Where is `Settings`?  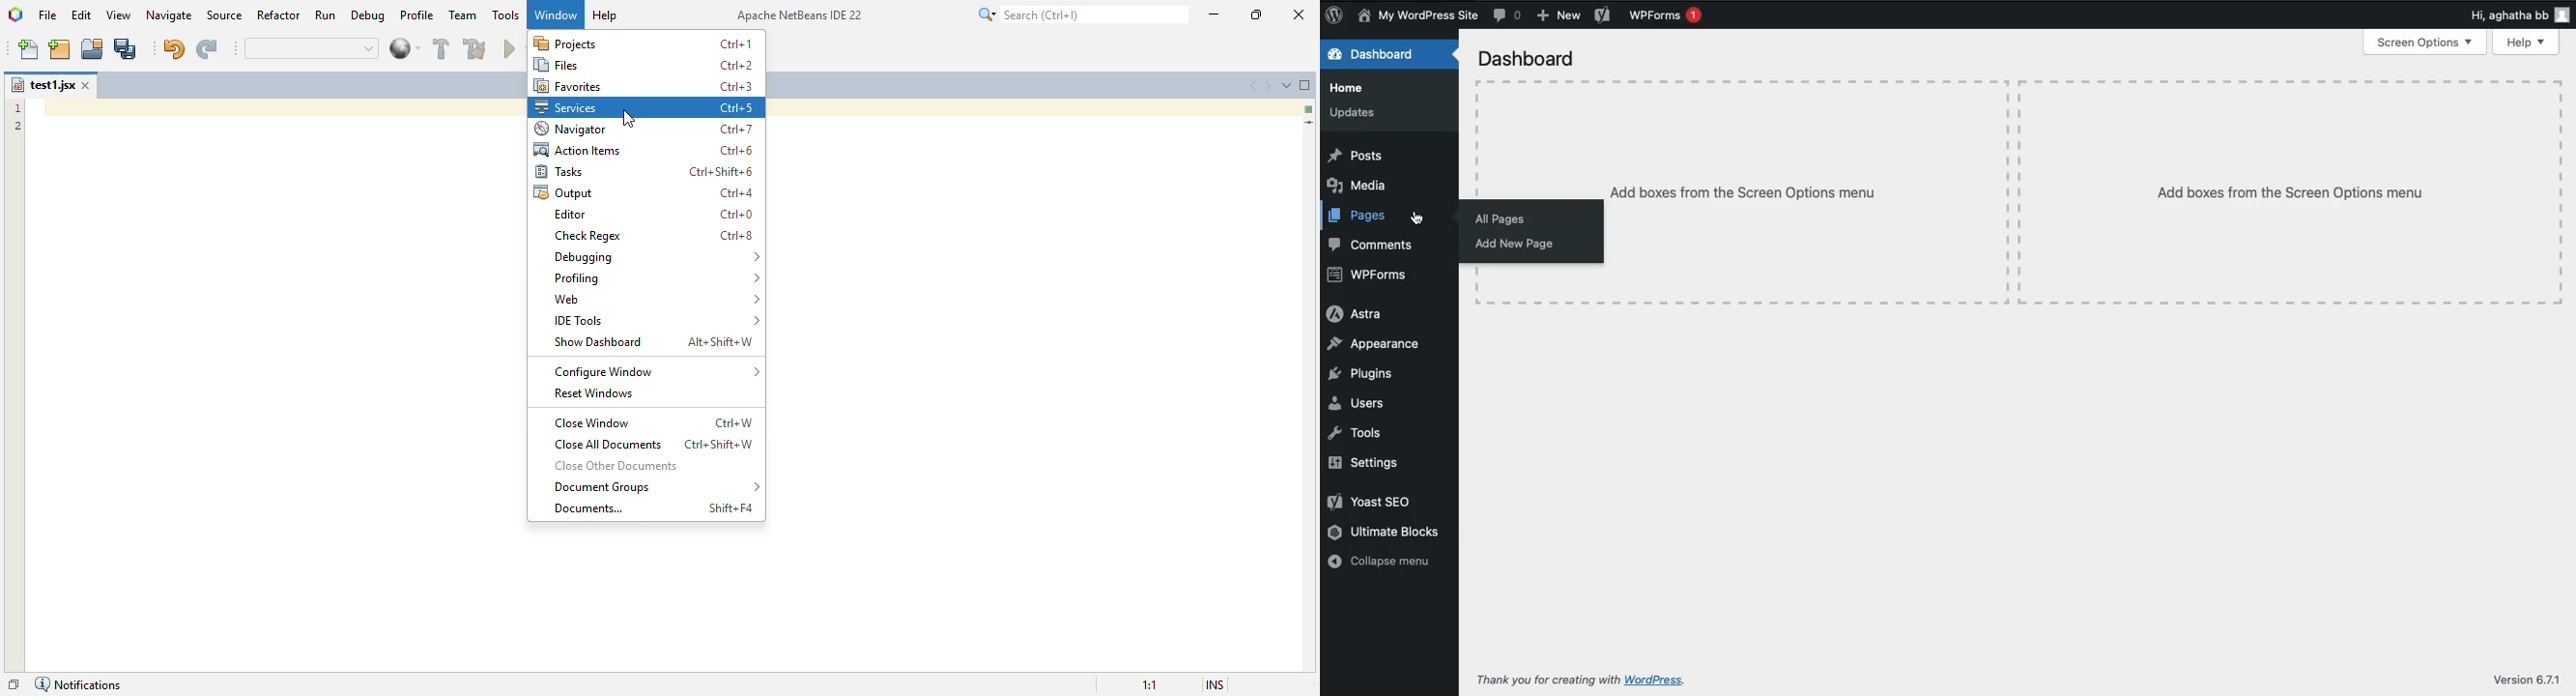
Settings is located at coordinates (1370, 464).